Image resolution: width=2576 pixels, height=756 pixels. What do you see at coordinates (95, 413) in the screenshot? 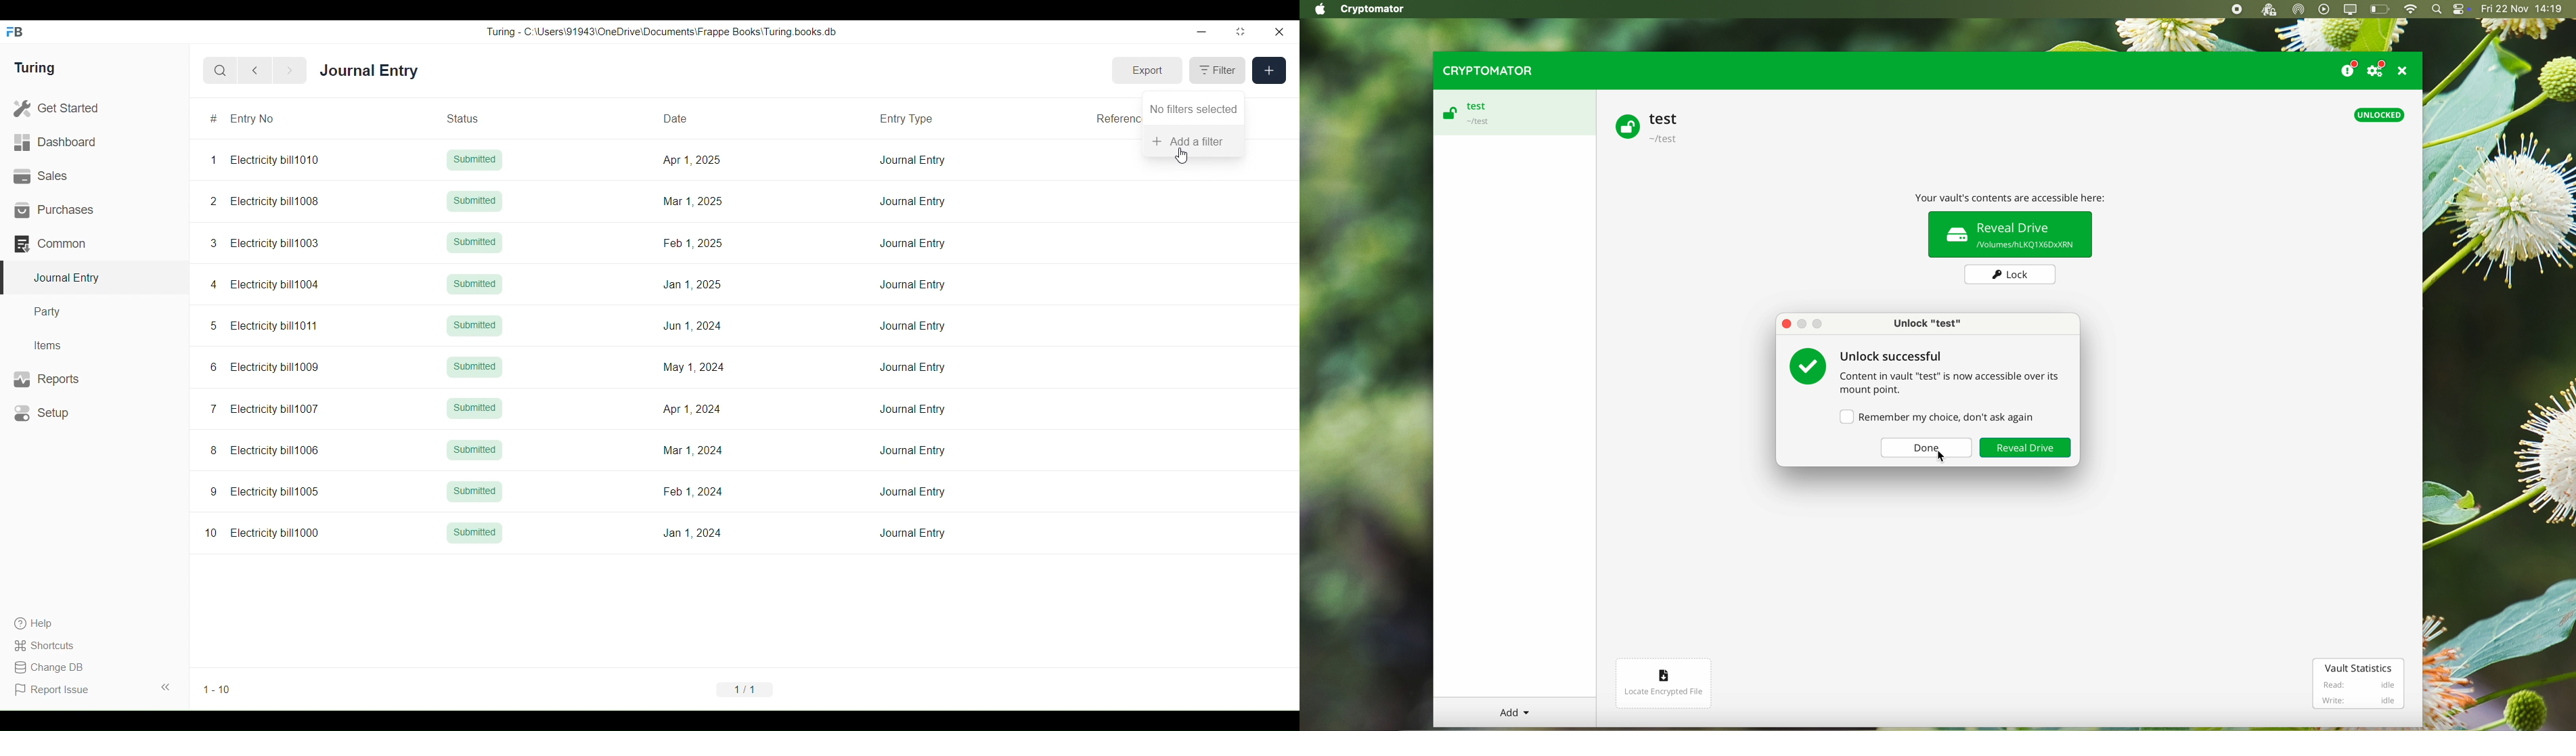
I see `Setup` at bounding box center [95, 413].